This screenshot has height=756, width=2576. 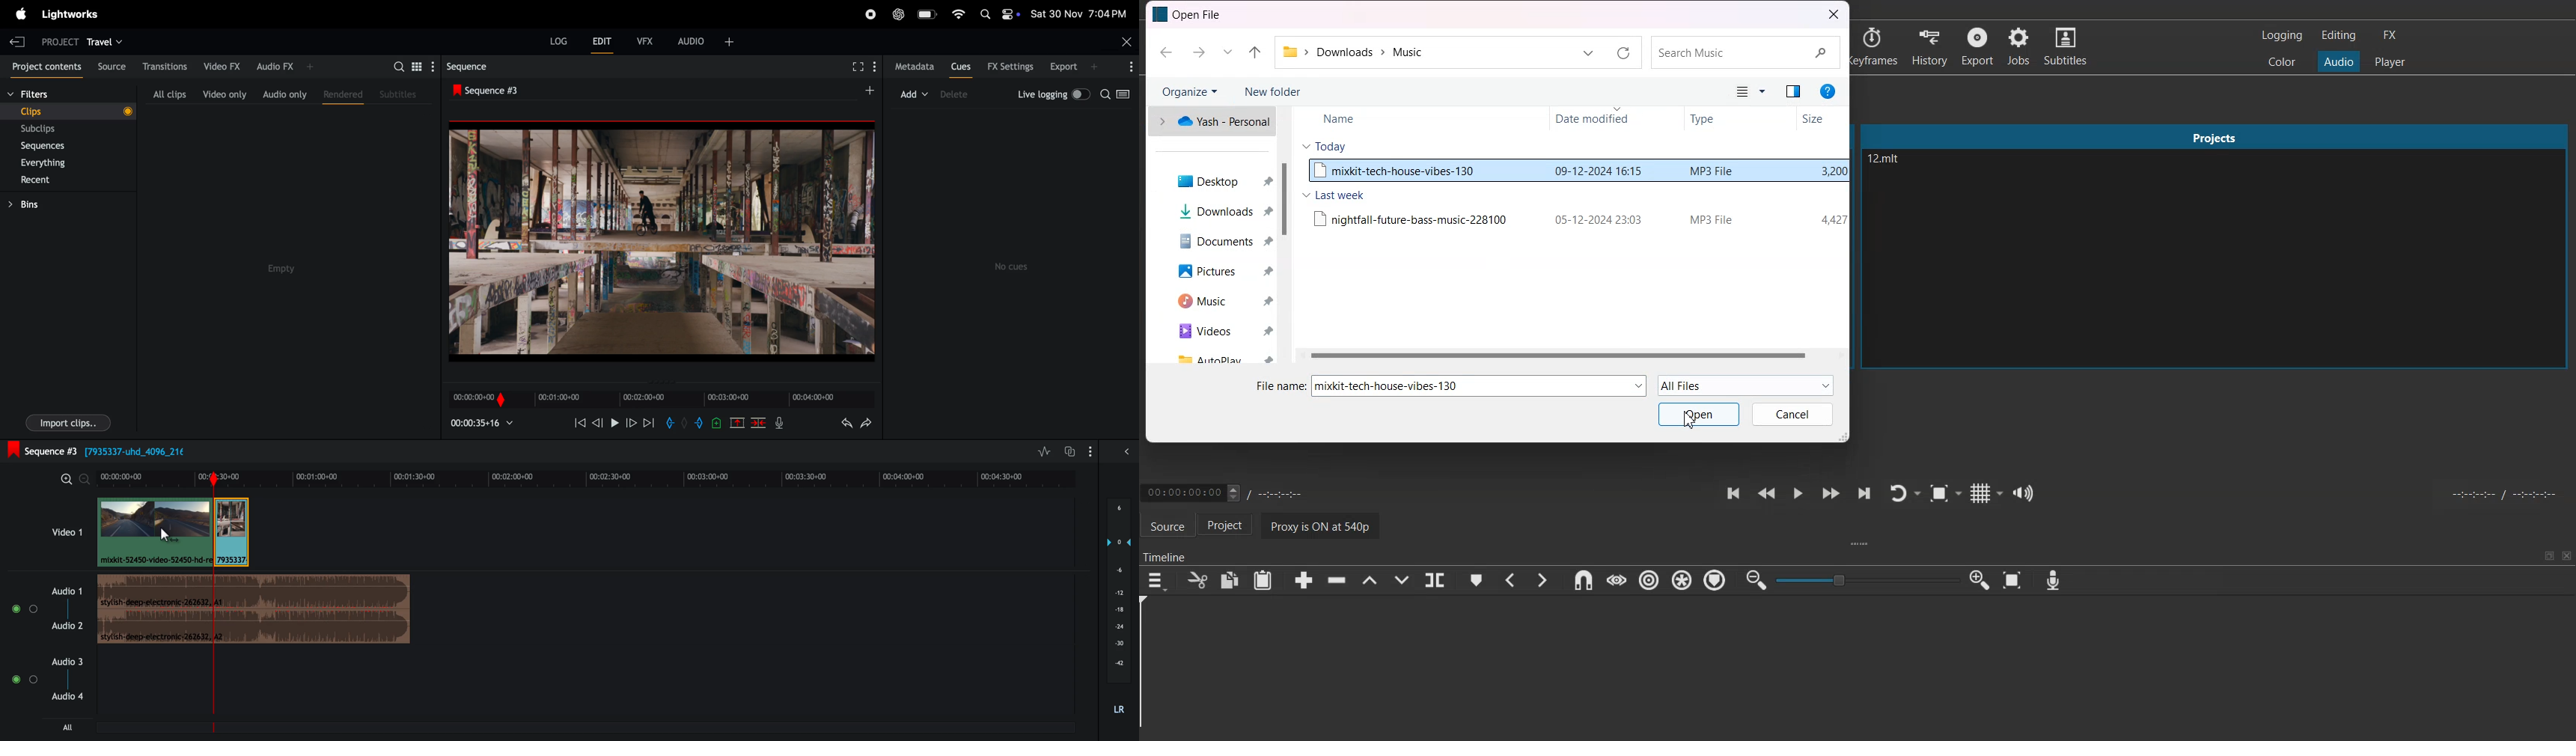 What do you see at coordinates (1476, 580) in the screenshot?
I see `Create marker` at bounding box center [1476, 580].